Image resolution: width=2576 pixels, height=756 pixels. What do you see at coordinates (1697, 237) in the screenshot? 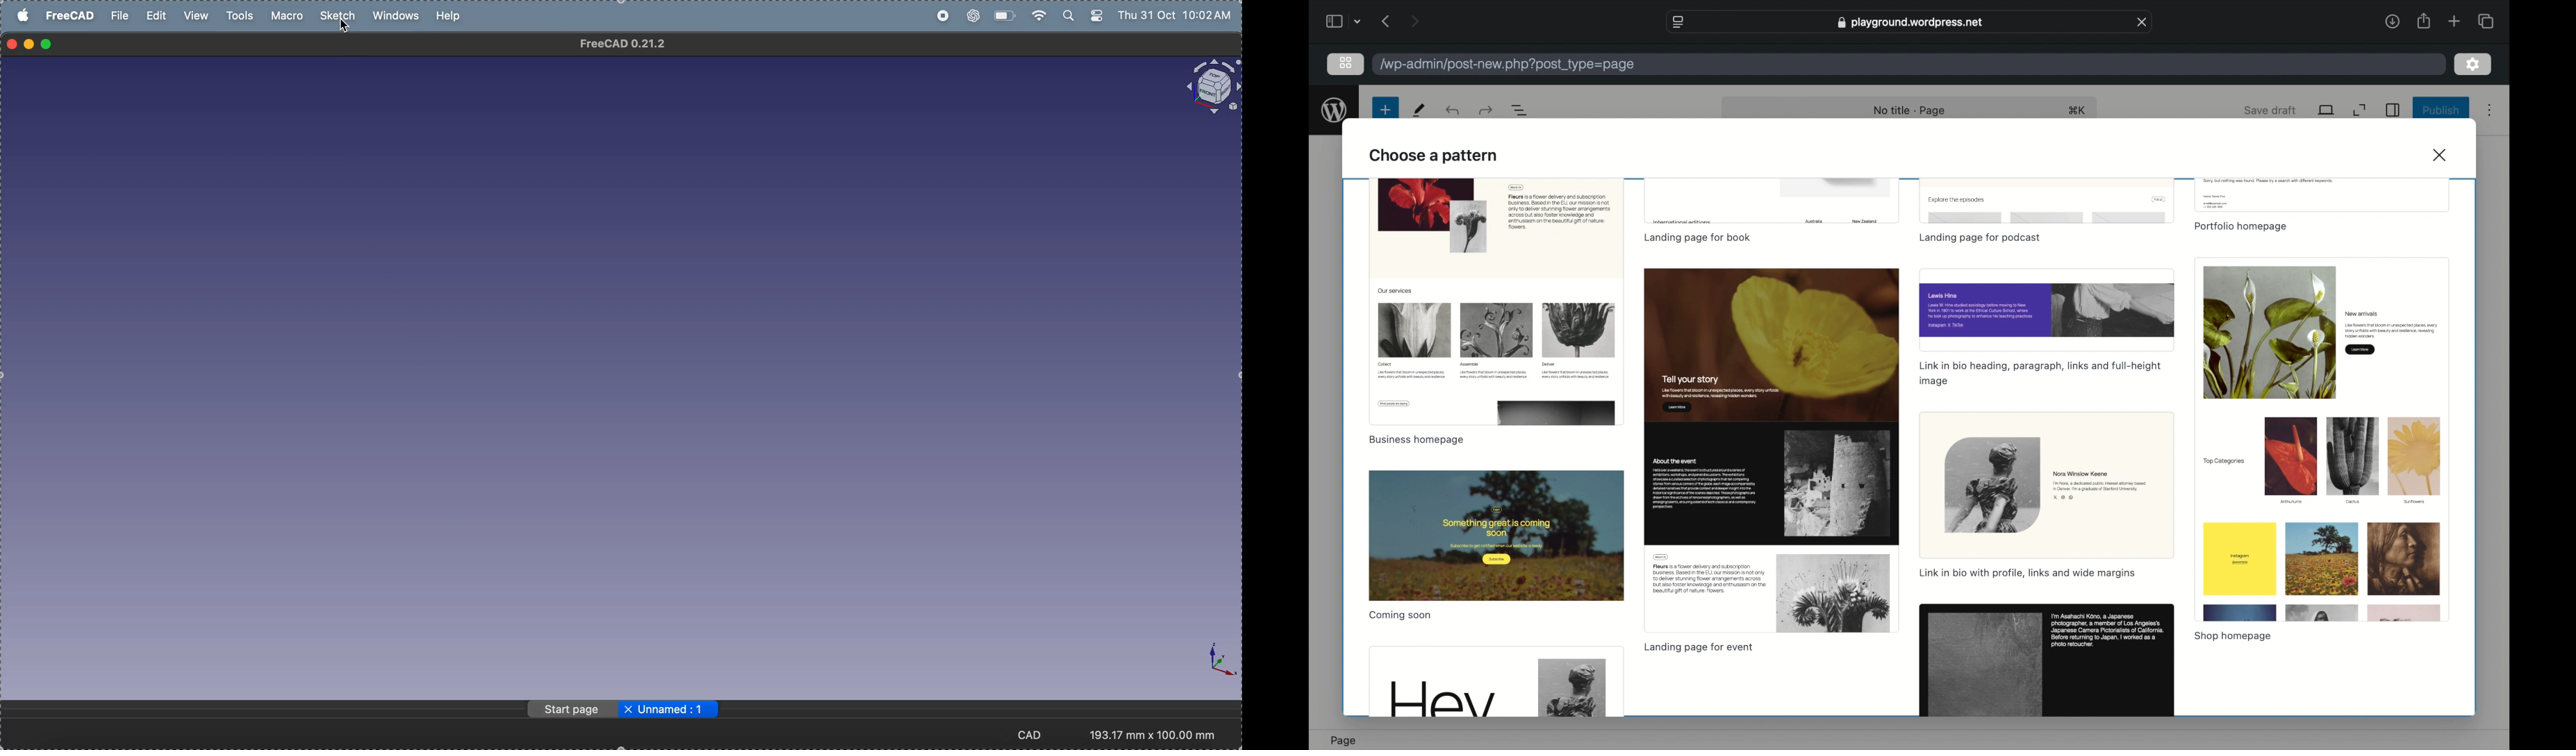
I see `template name` at bounding box center [1697, 237].